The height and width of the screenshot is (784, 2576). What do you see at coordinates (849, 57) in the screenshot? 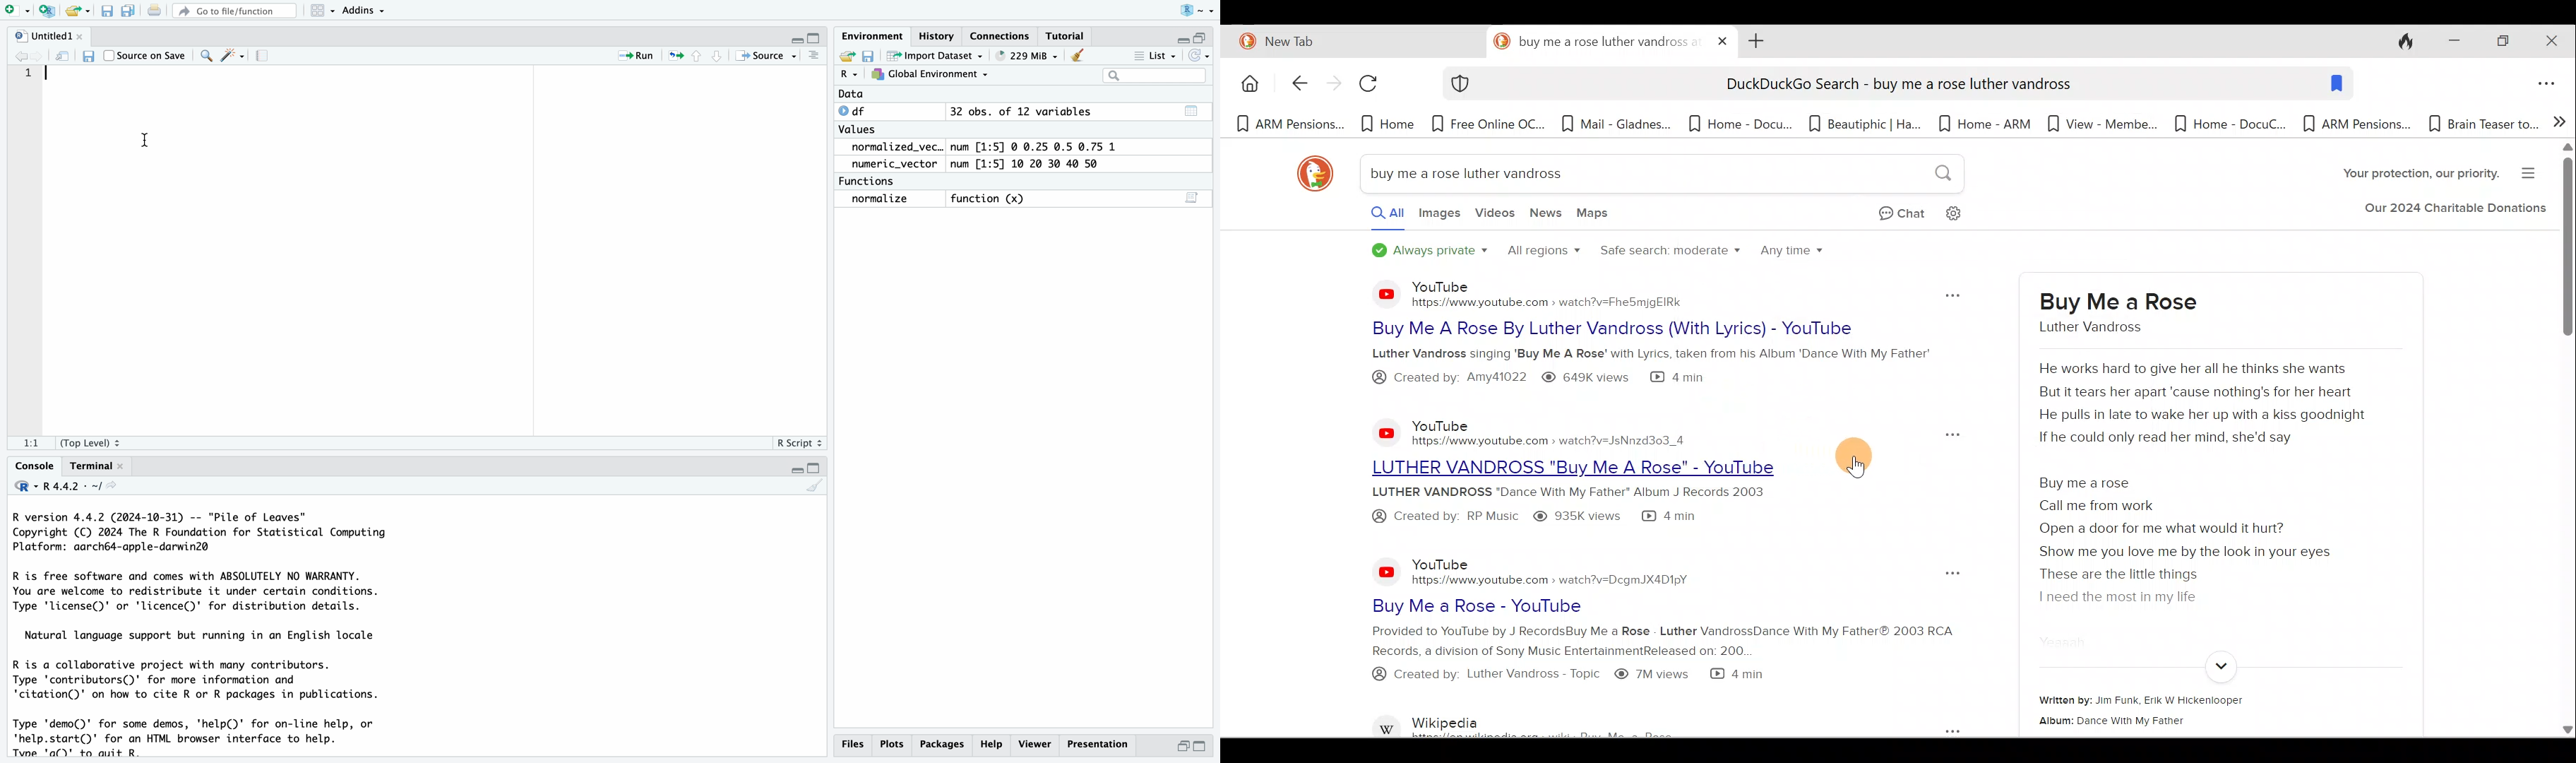
I see `open file` at bounding box center [849, 57].